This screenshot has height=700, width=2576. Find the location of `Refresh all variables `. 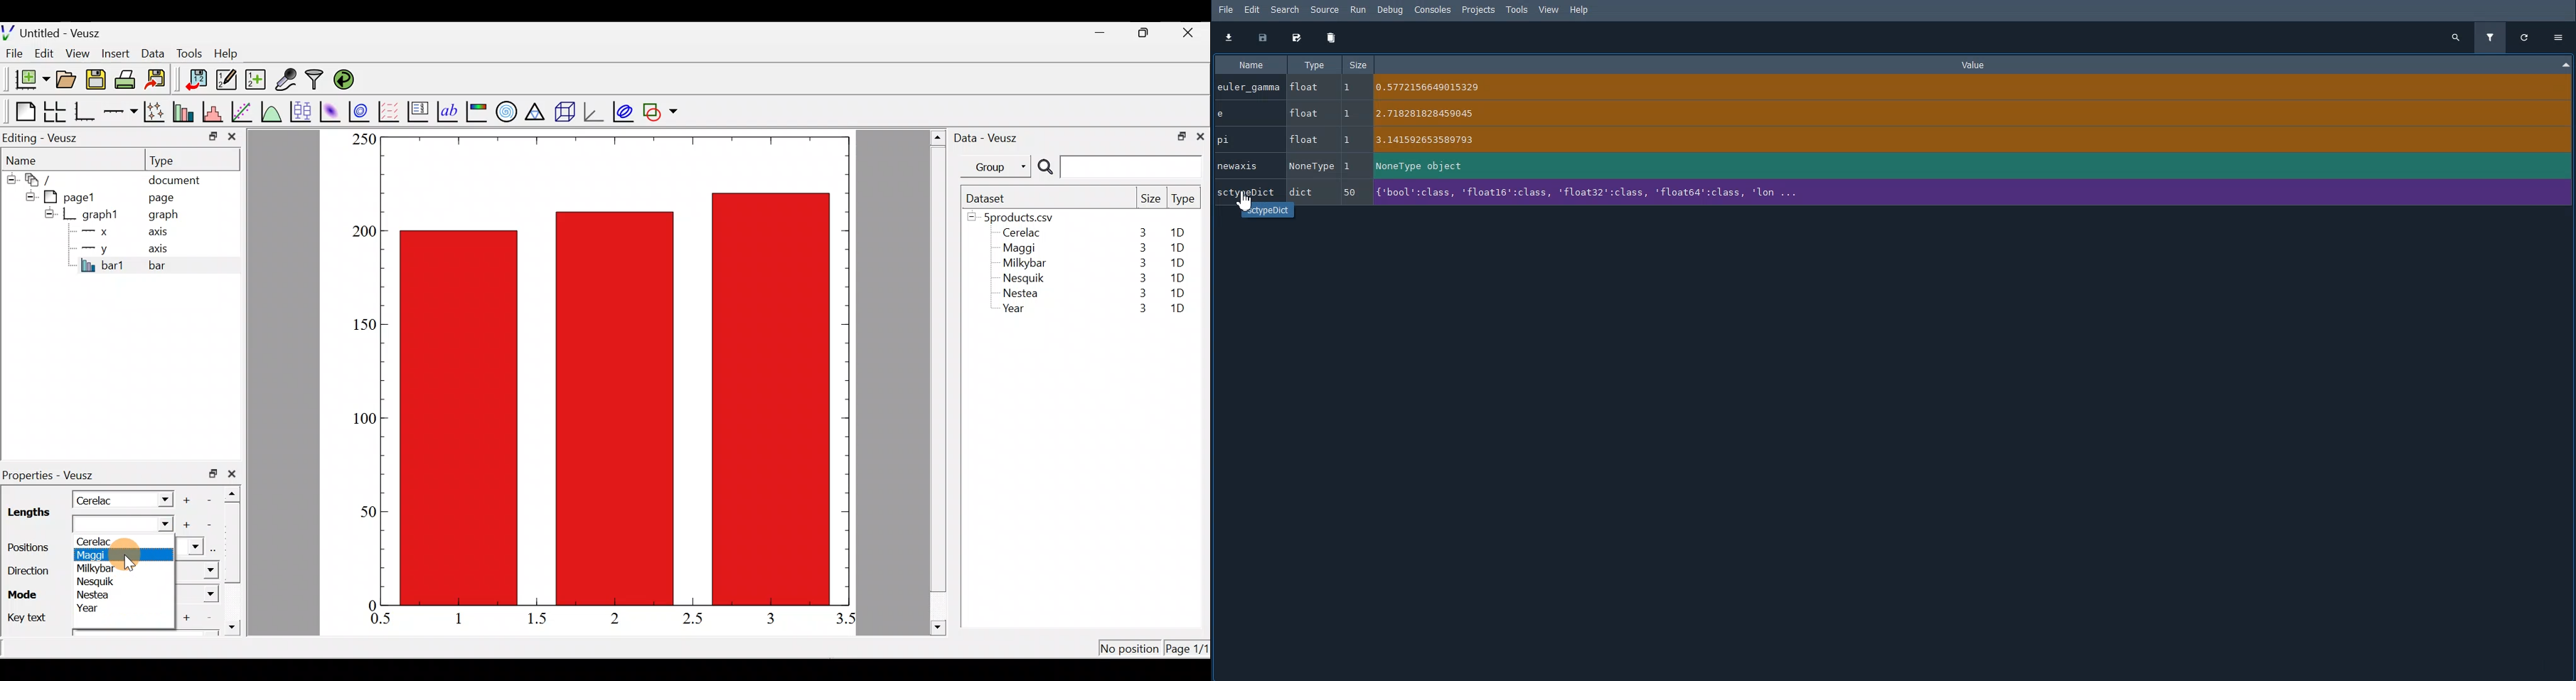

Refresh all variables  is located at coordinates (2526, 37).